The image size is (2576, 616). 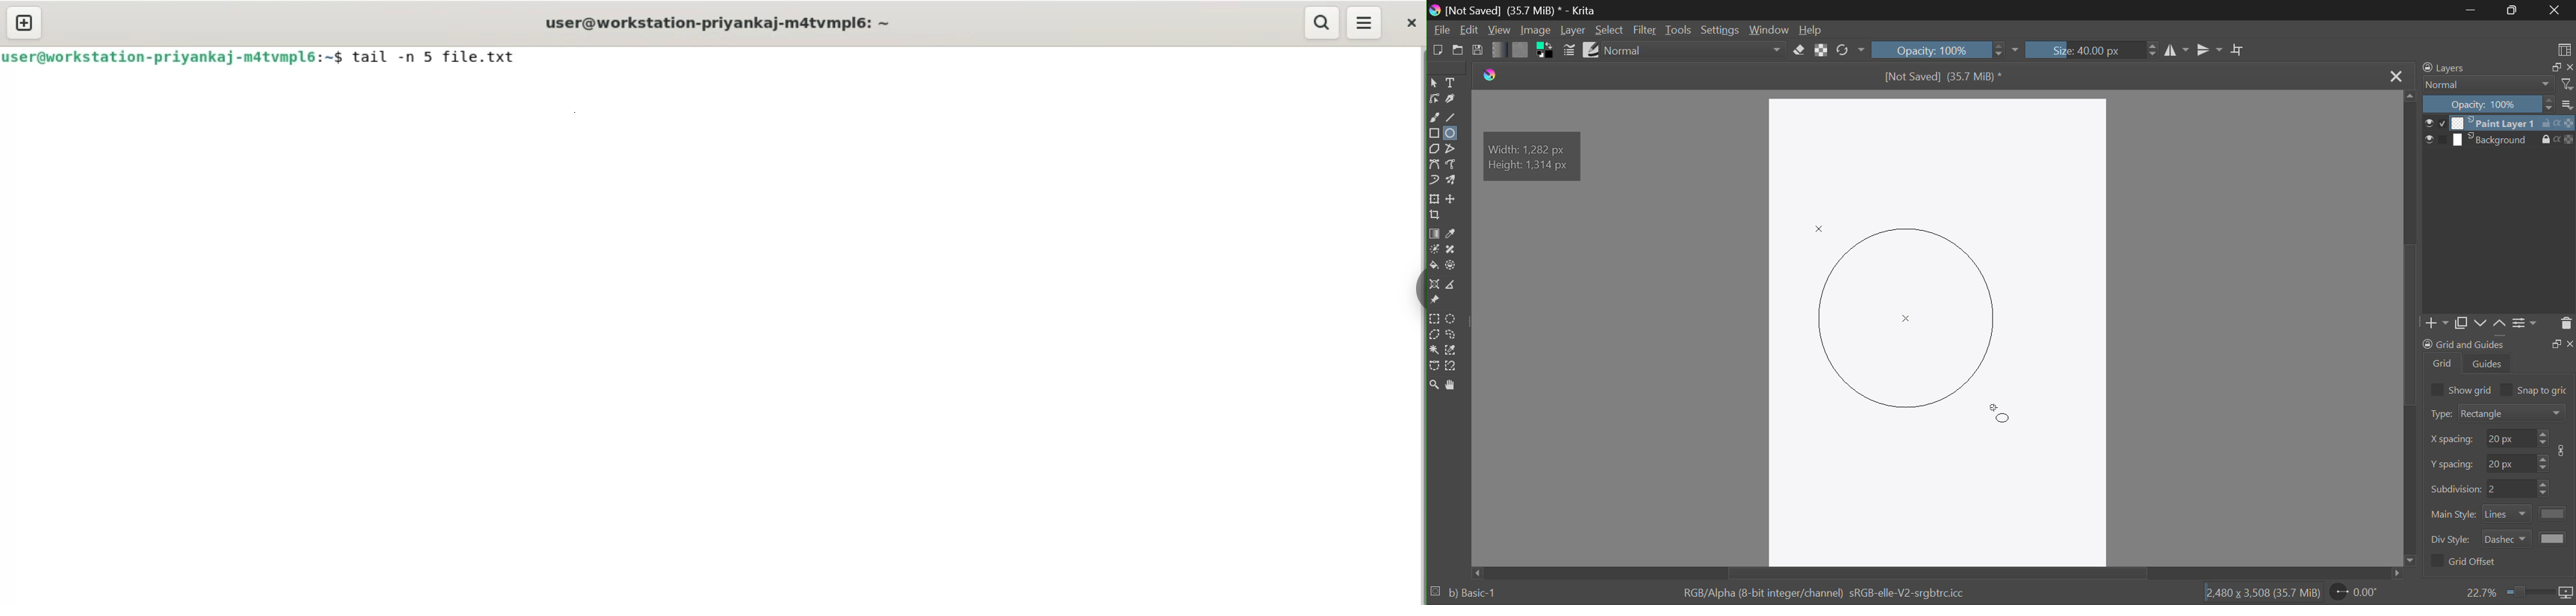 I want to click on move down, so click(x=2411, y=558).